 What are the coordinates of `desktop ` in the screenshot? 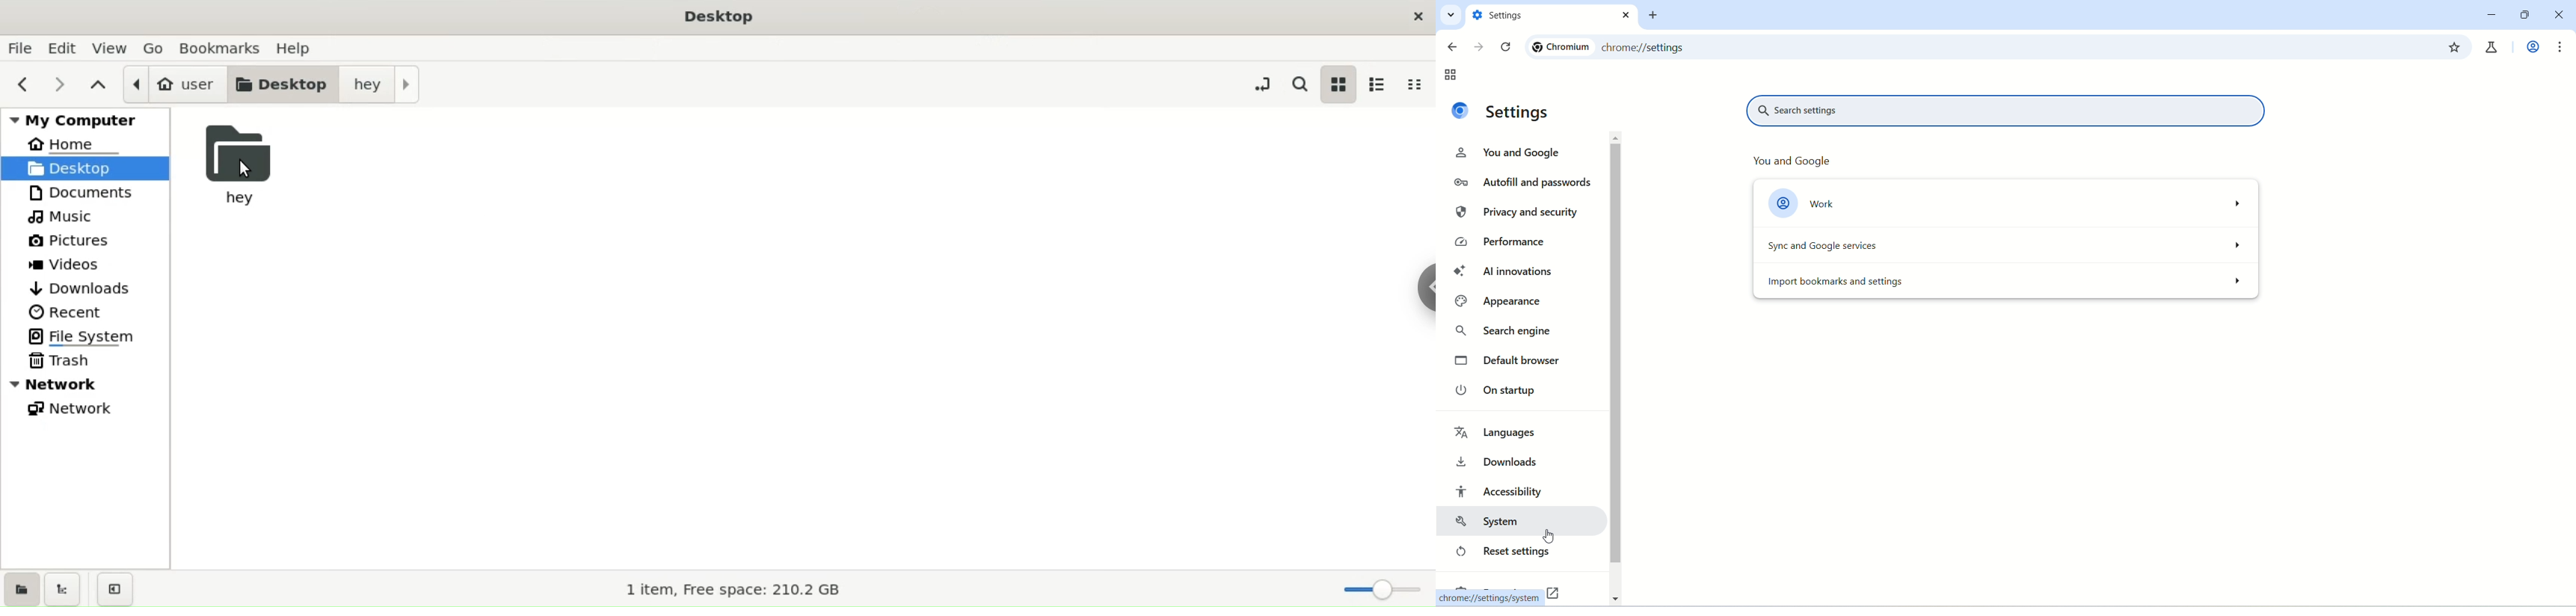 It's located at (283, 83).